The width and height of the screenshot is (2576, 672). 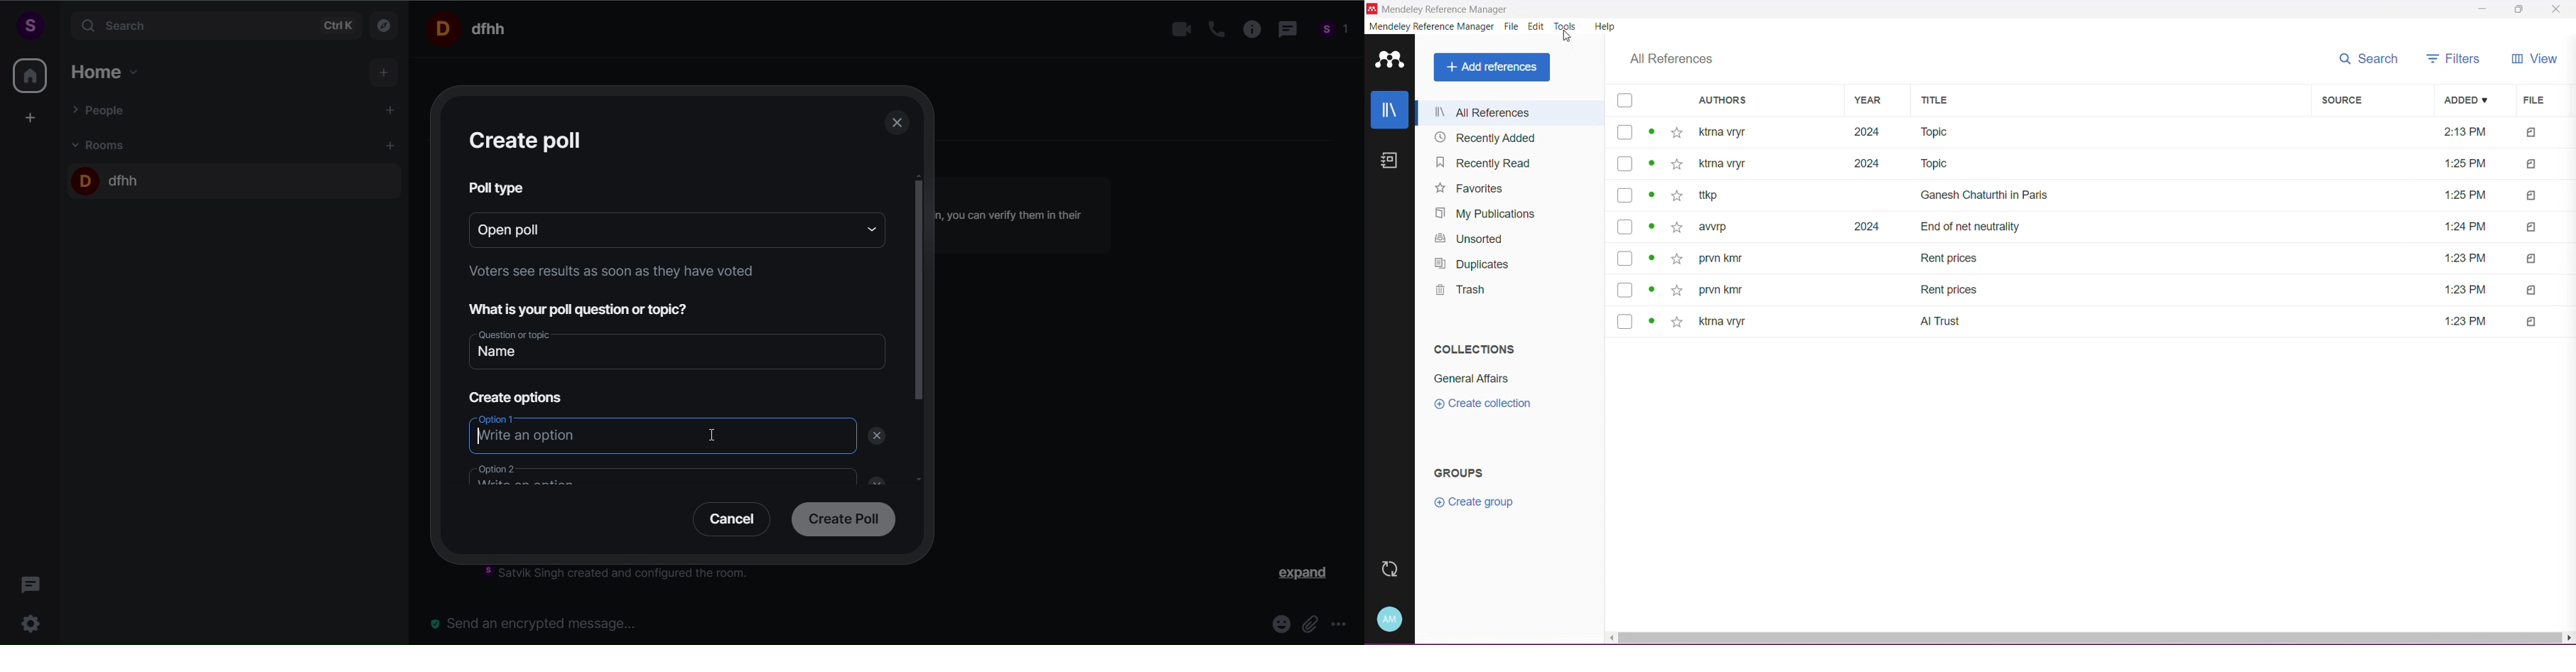 I want to click on author, so click(x=1714, y=228).